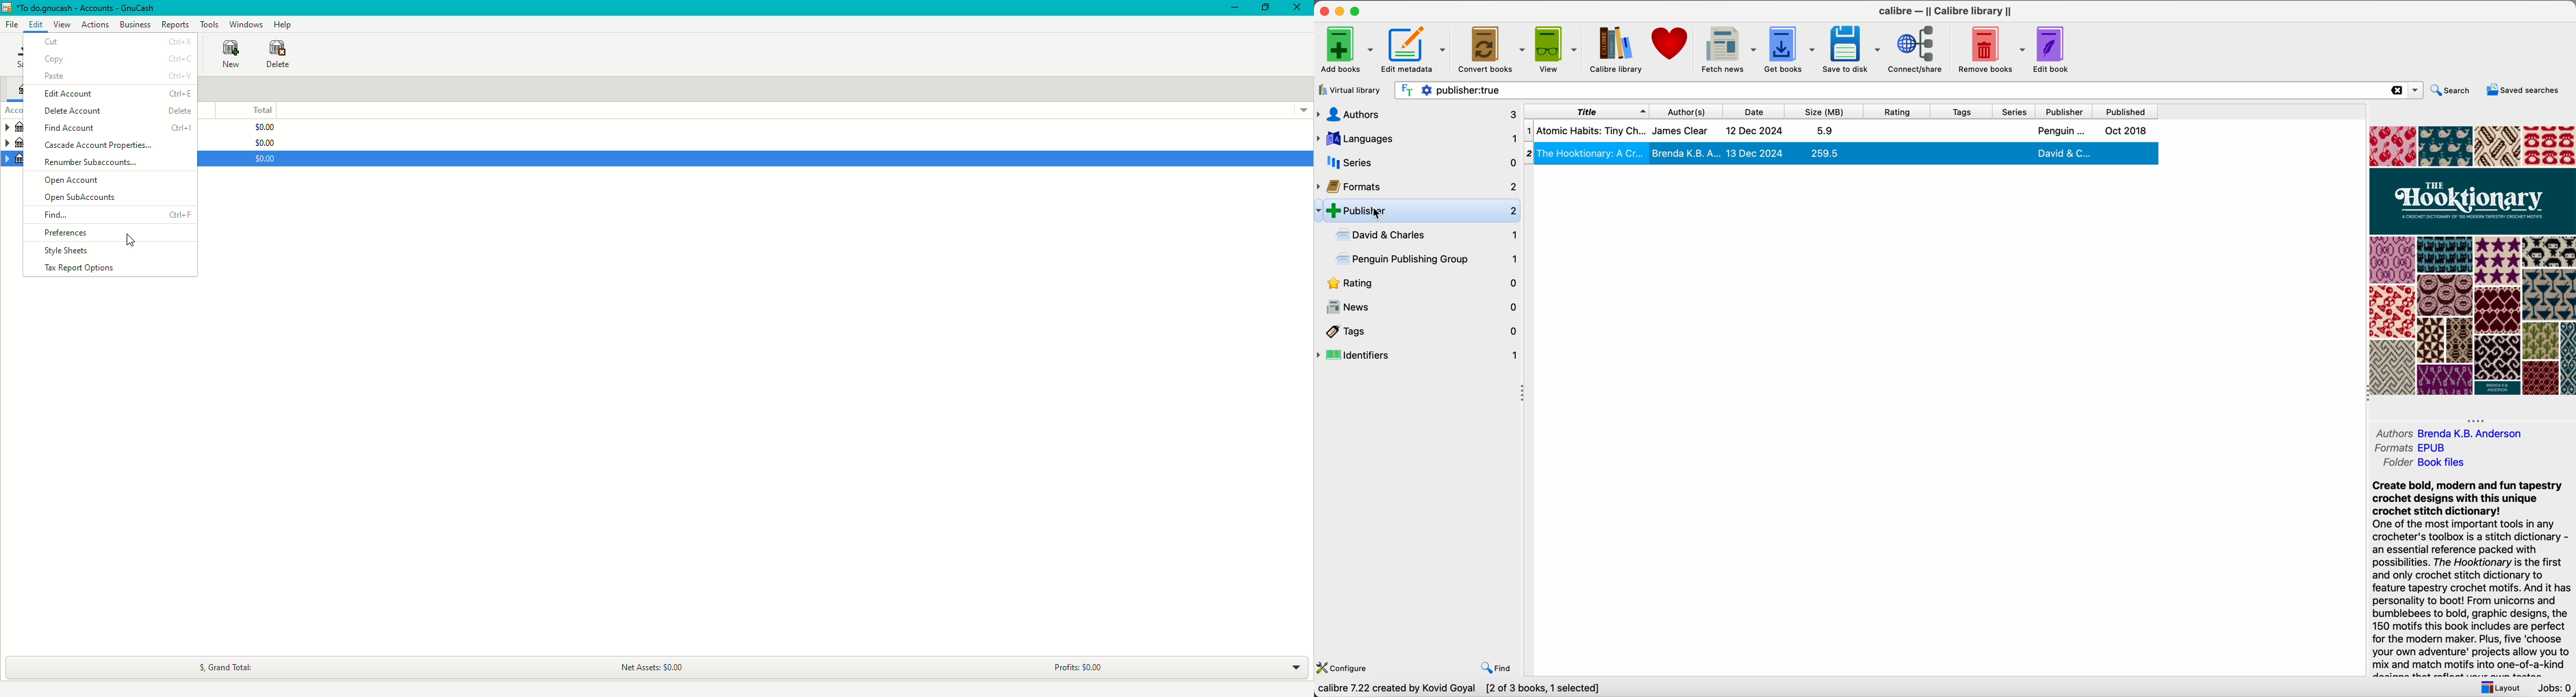 This screenshot has height=700, width=2576. What do you see at coordinates (2522, 89) in the screenshot?
I see `saved searches` at bounding box center [2522, 89].